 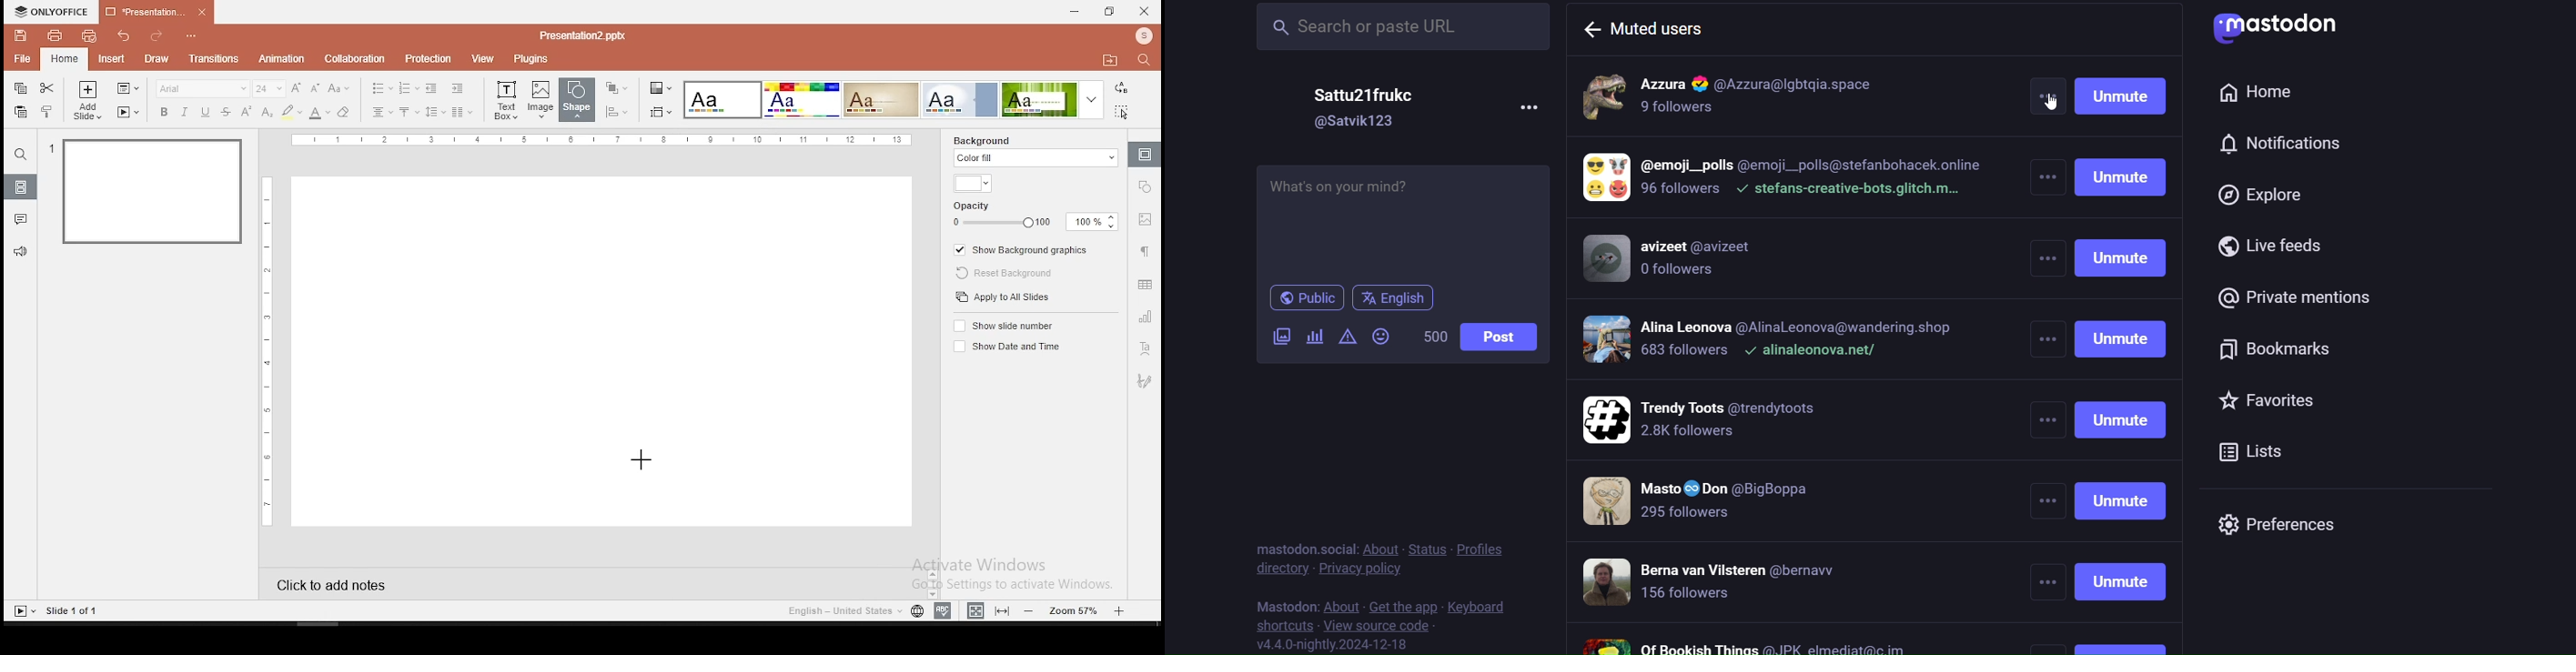 What do you see at coordinates (1278, 568) in the screenshot?
I see `directory` at bounding box center [1278, 568].